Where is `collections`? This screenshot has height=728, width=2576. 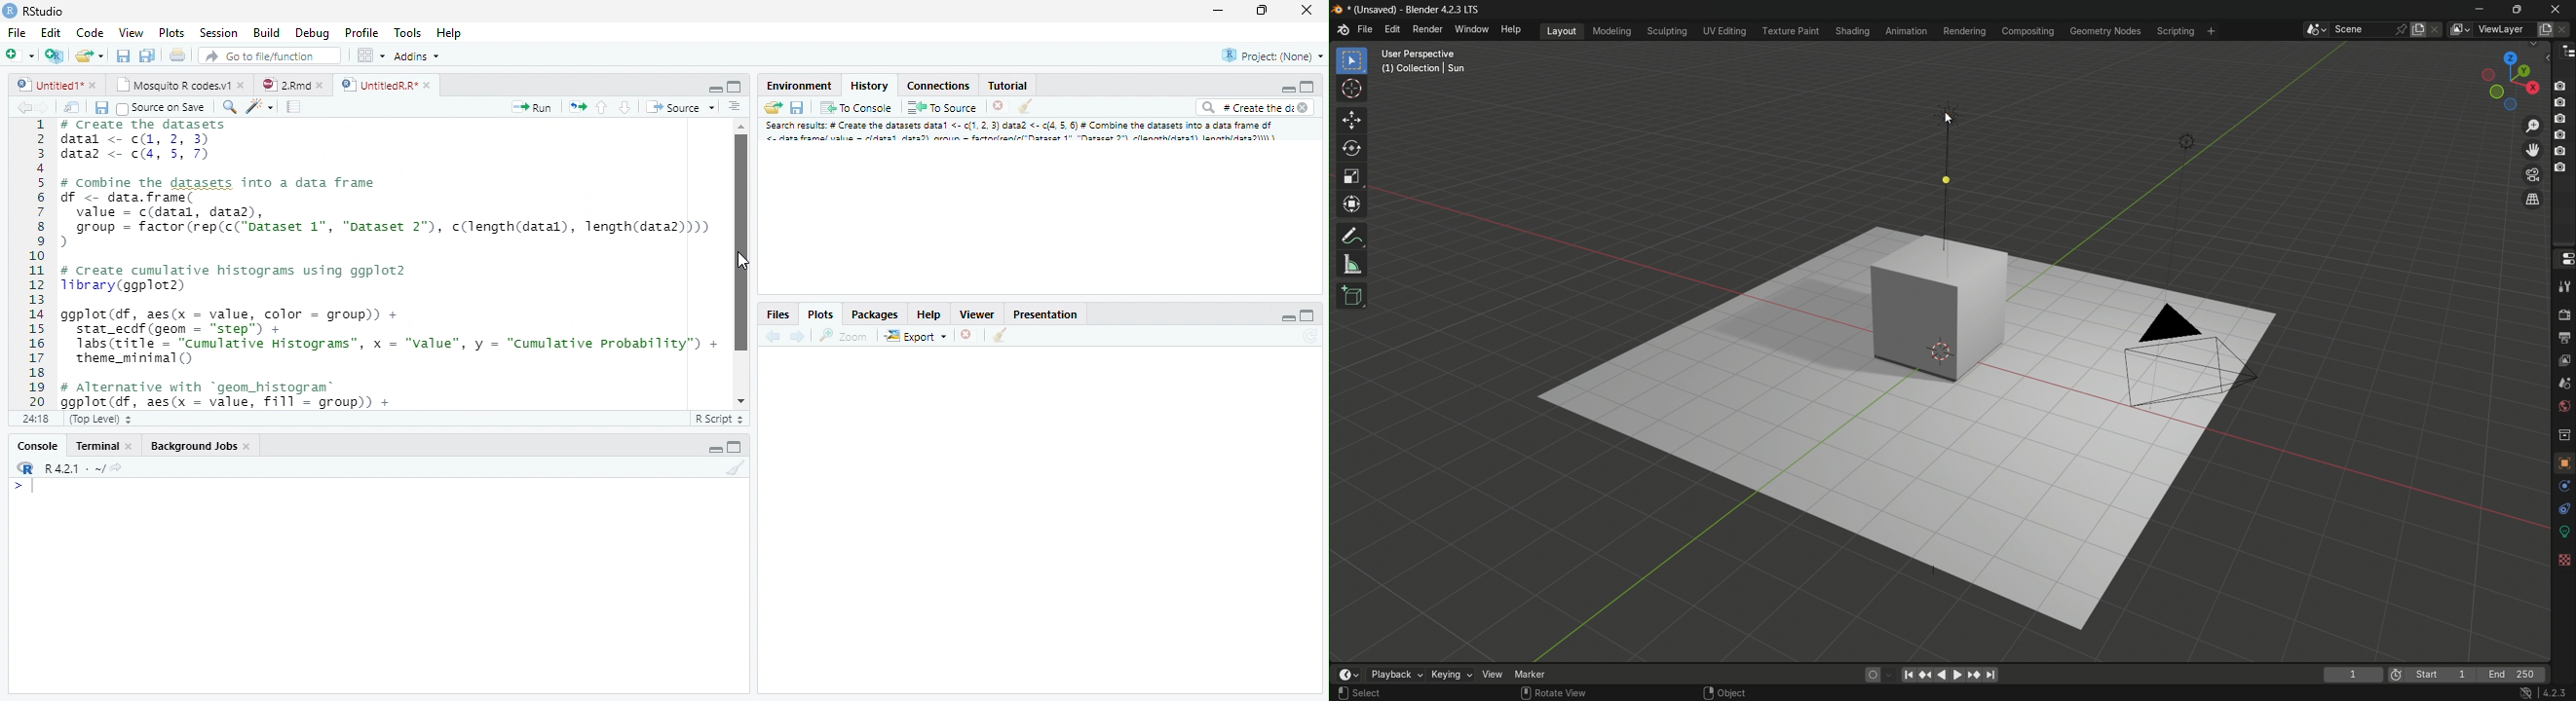 collections is located at coordinates (2564, 434).